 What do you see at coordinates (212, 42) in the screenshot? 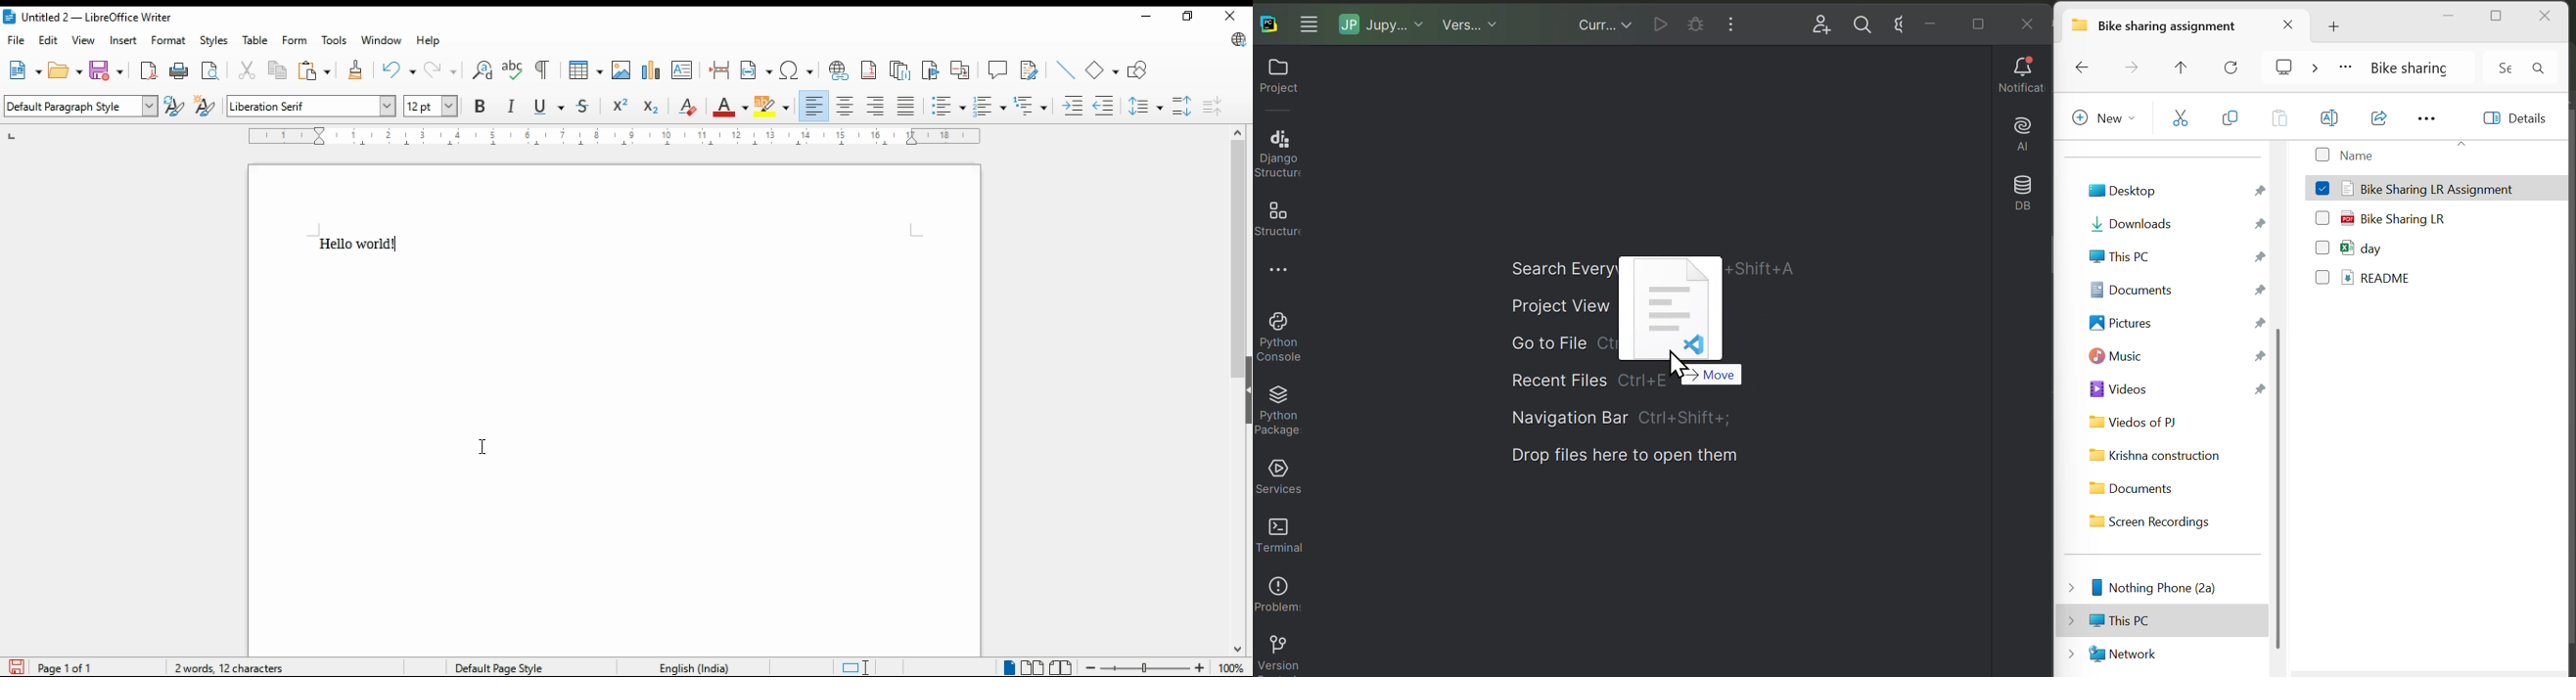
I see `styles` at bounding box center [212, 42].